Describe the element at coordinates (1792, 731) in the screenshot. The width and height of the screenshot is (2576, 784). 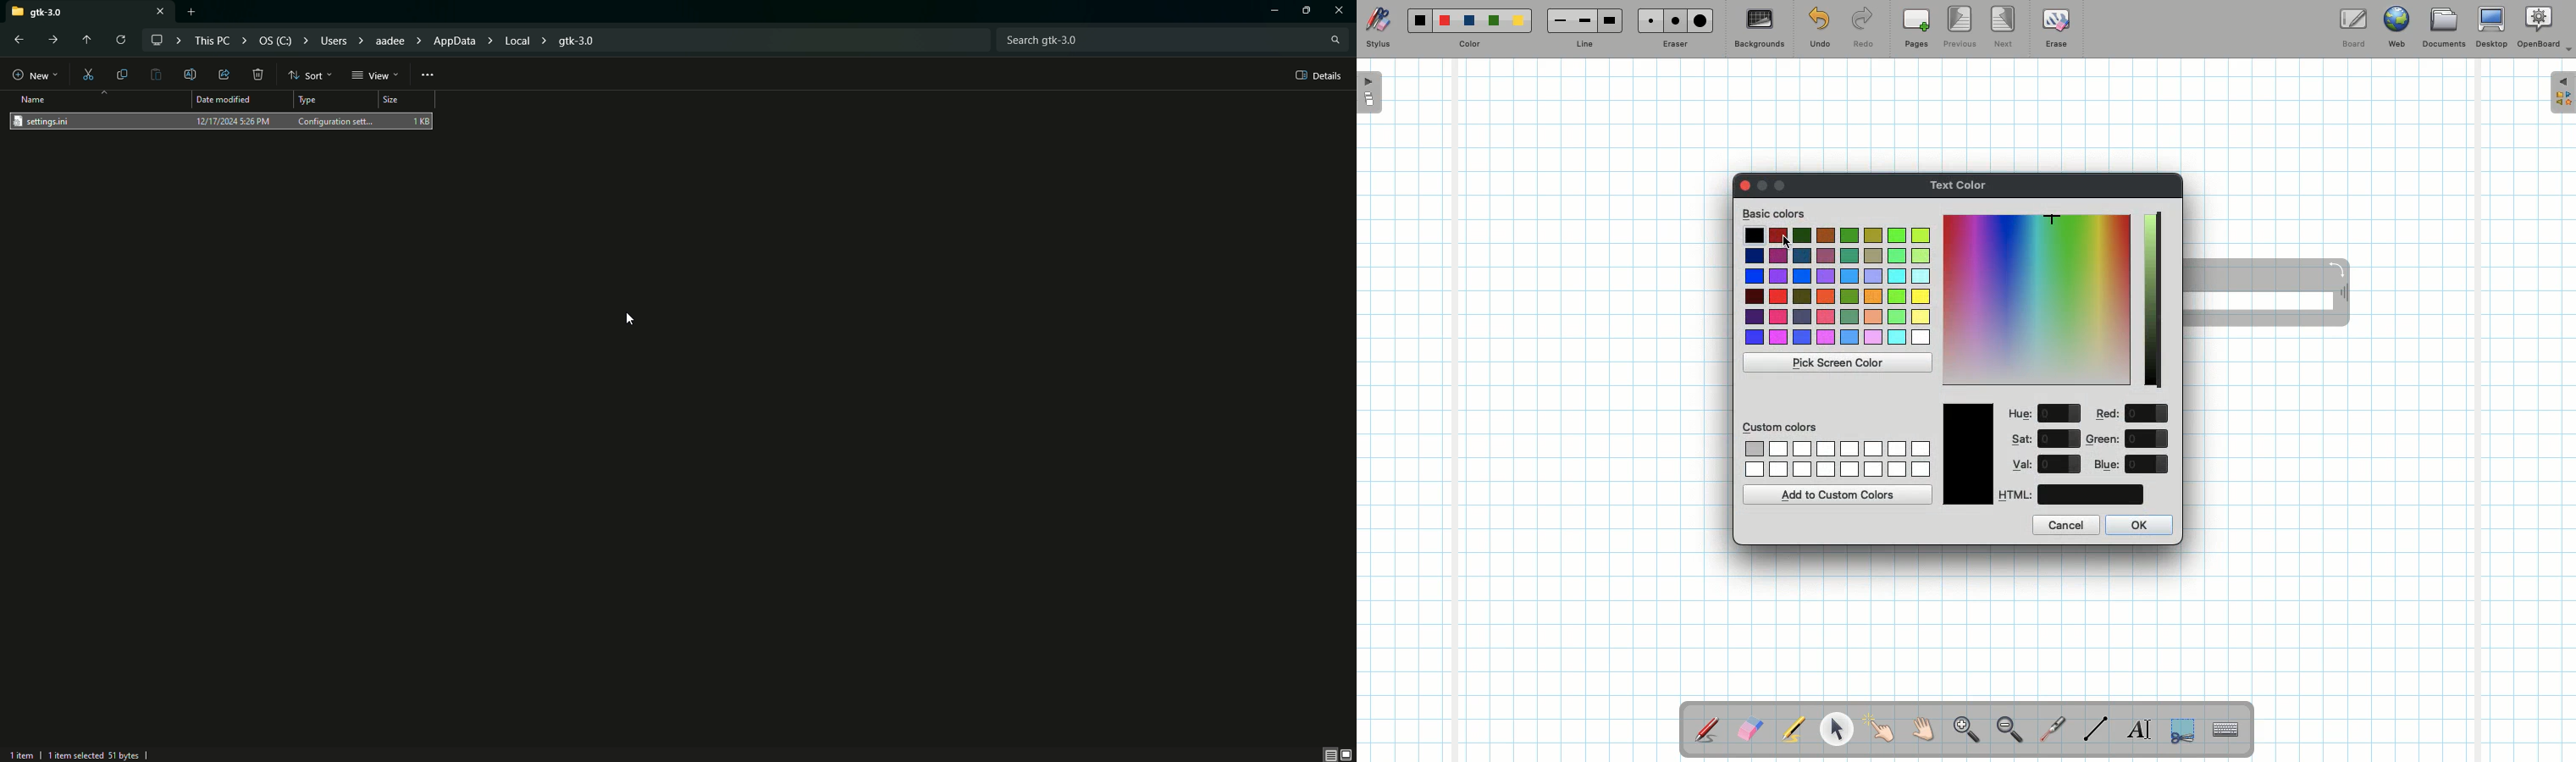
I see `Highlighter` at that location.